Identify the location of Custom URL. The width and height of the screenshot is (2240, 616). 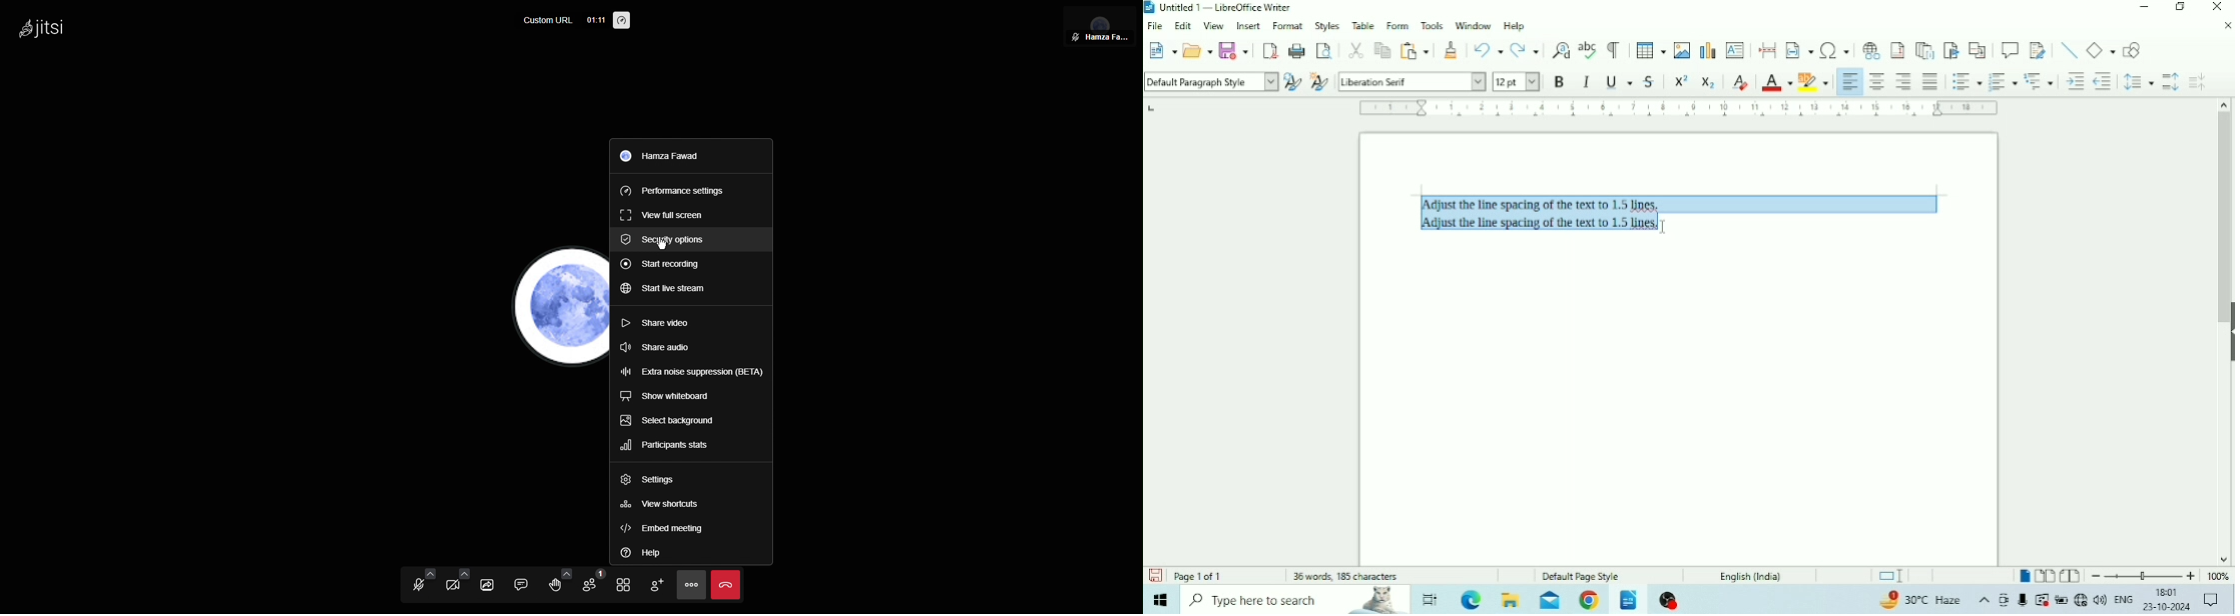
(548, 21).